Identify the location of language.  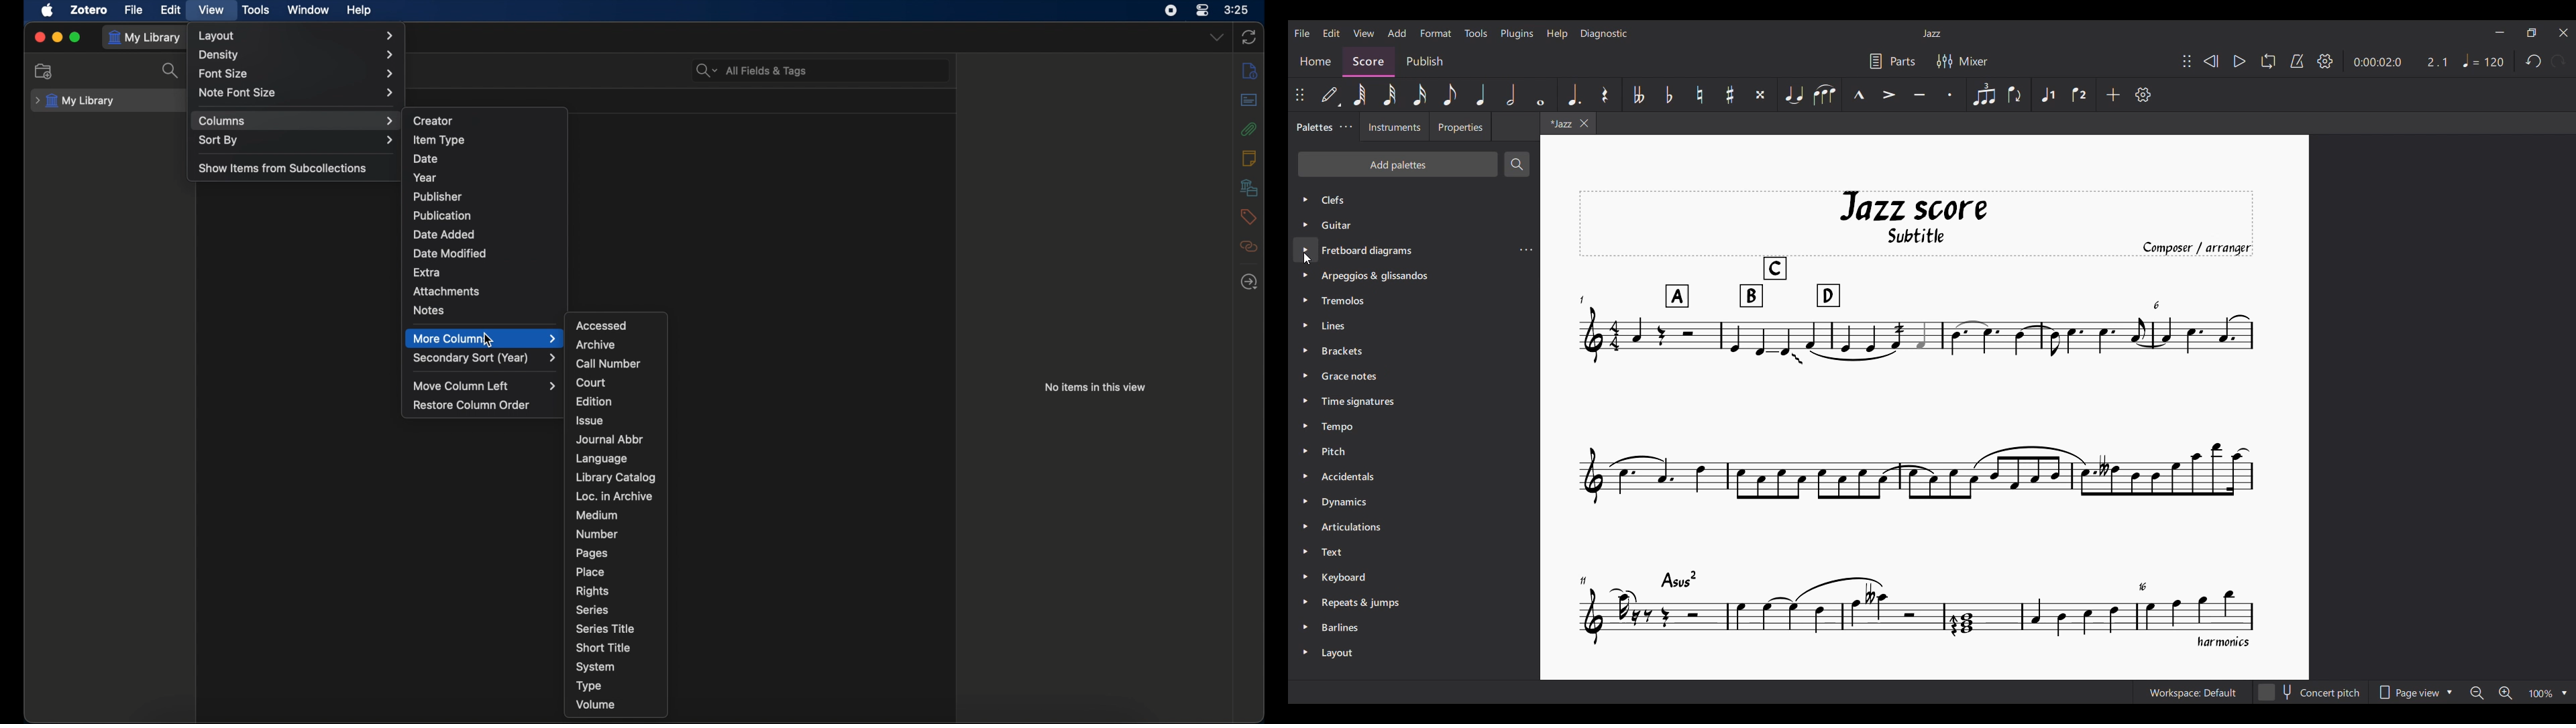
(601, 459).